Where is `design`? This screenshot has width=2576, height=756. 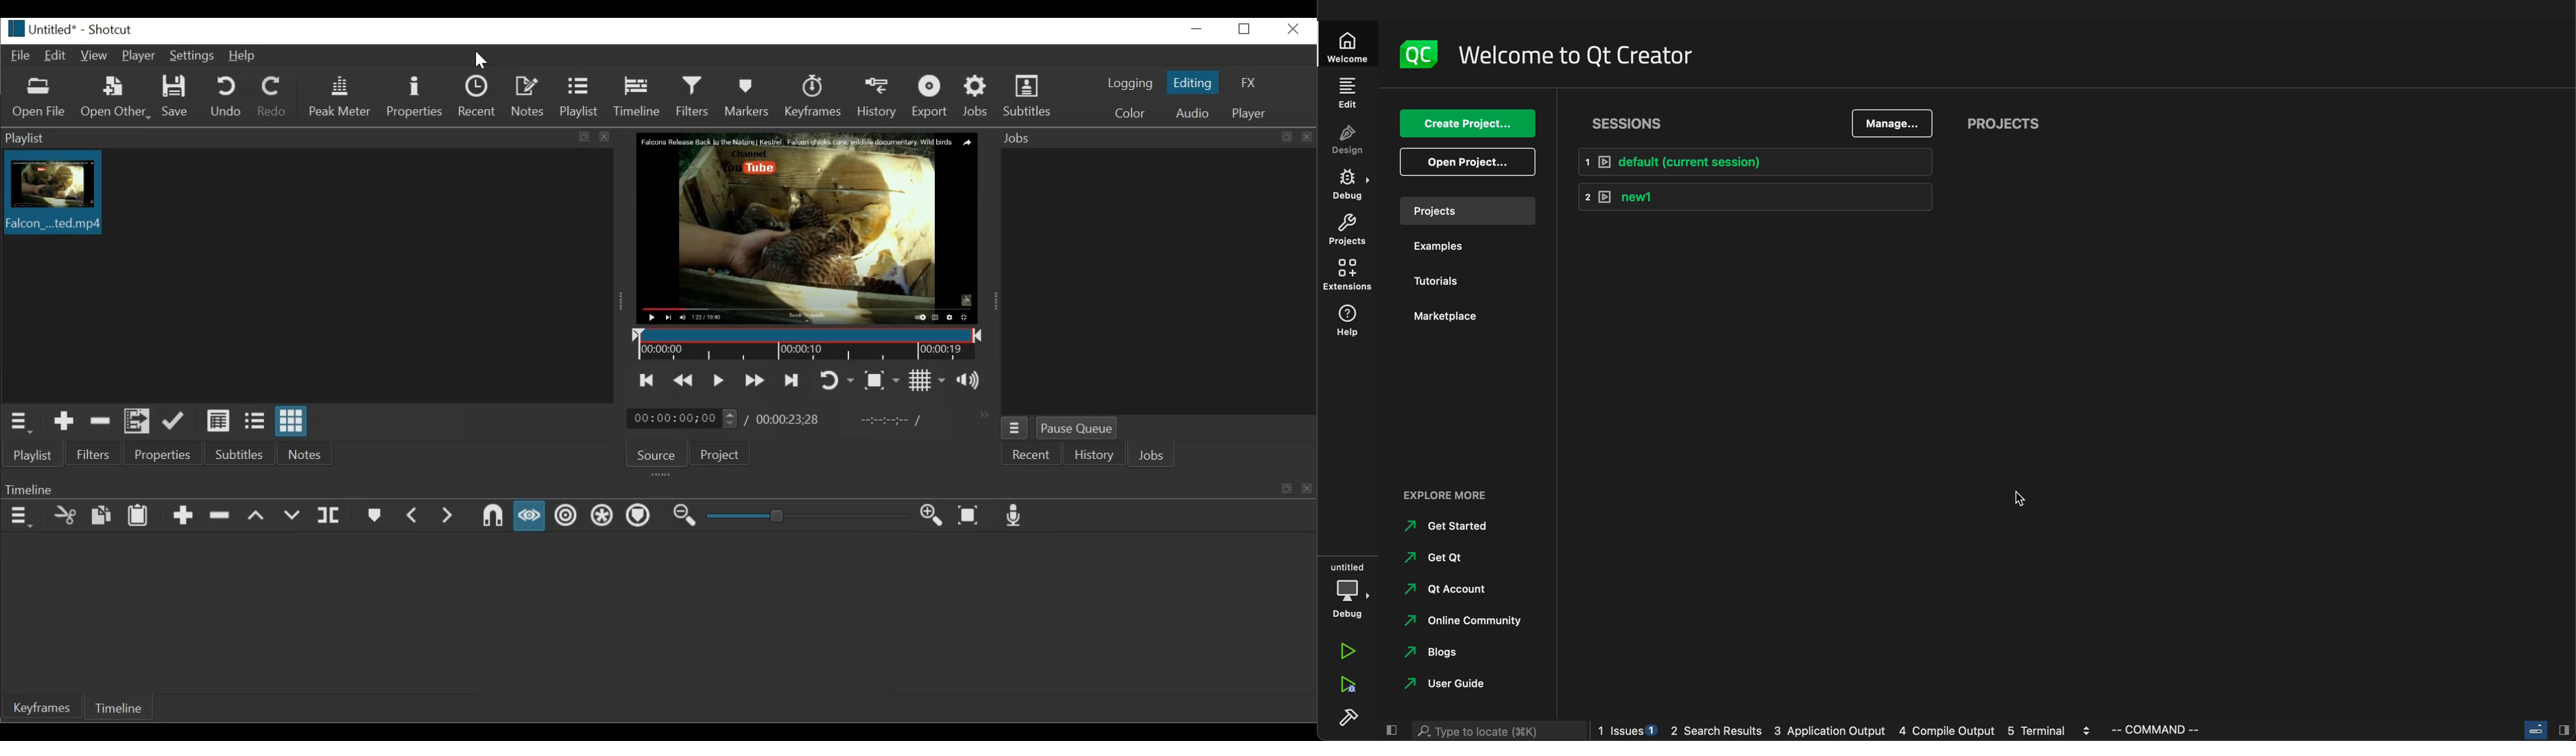
design is located at coordinates (1348, 140).